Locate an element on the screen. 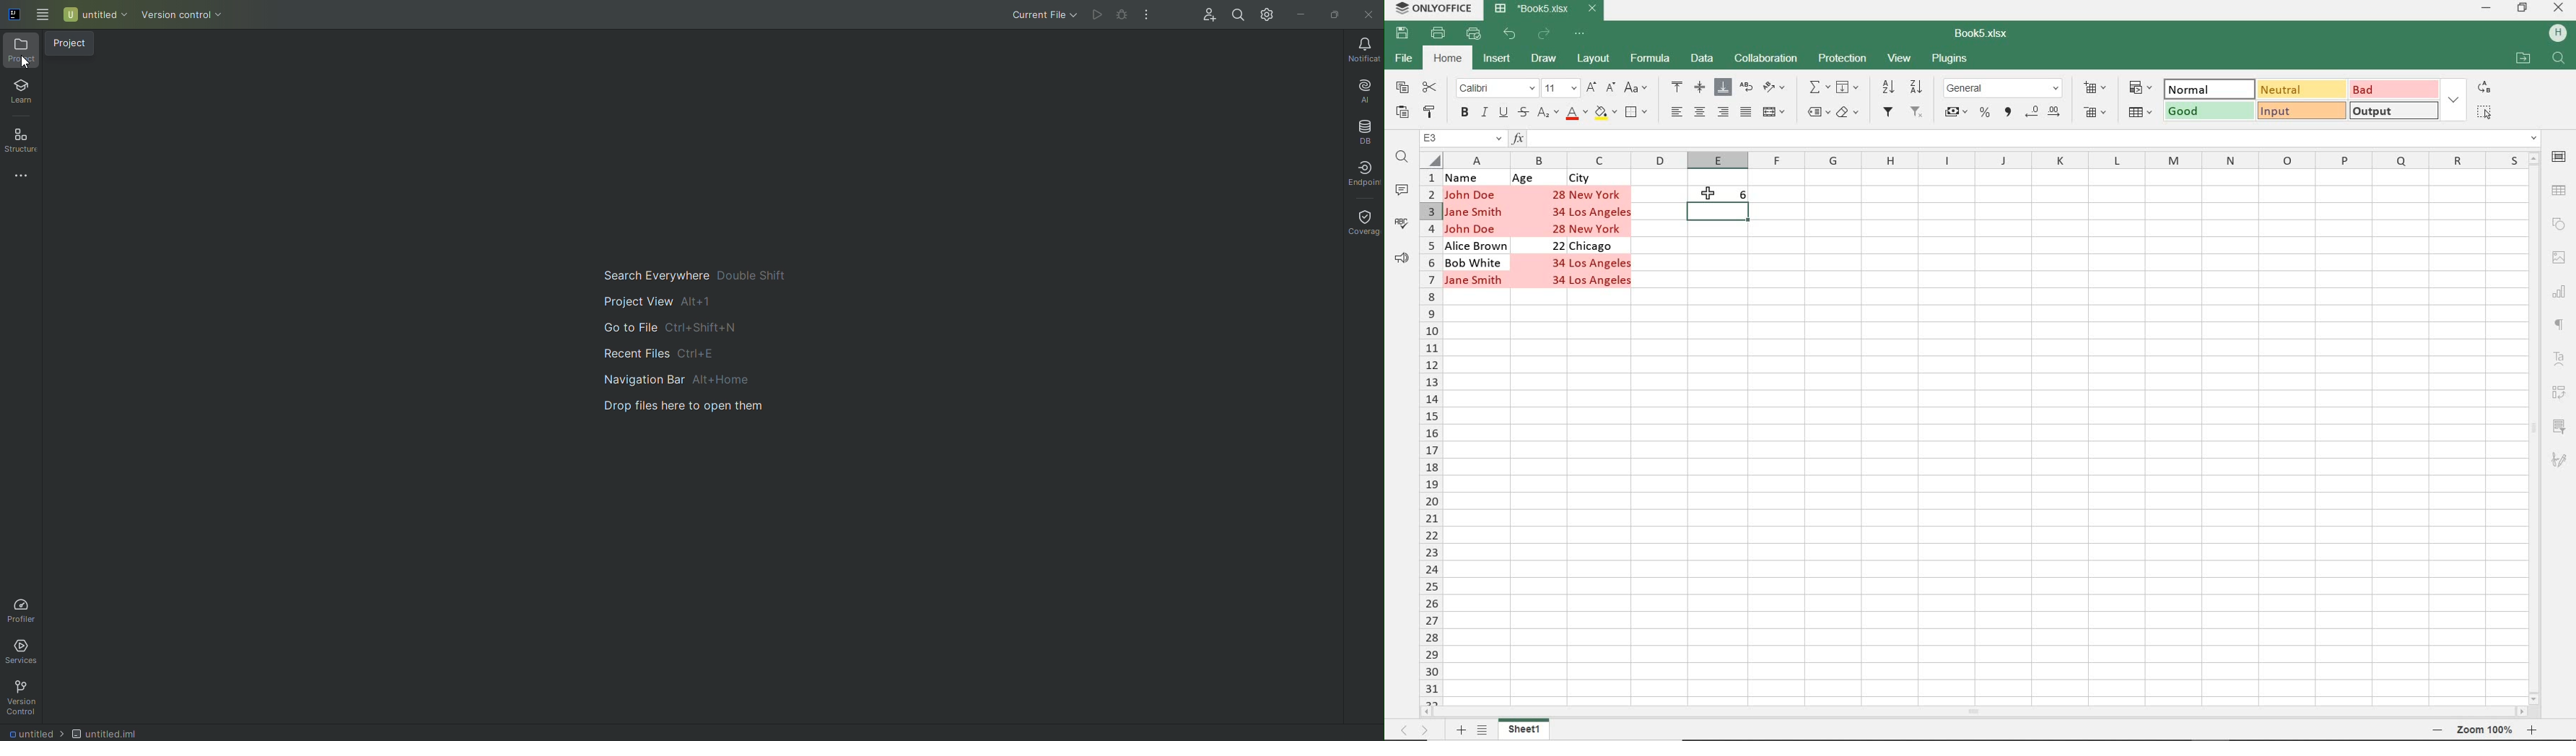 The image size is (2576, 756). CURSOR on Selected cell is located at coordinates (1709, 195).